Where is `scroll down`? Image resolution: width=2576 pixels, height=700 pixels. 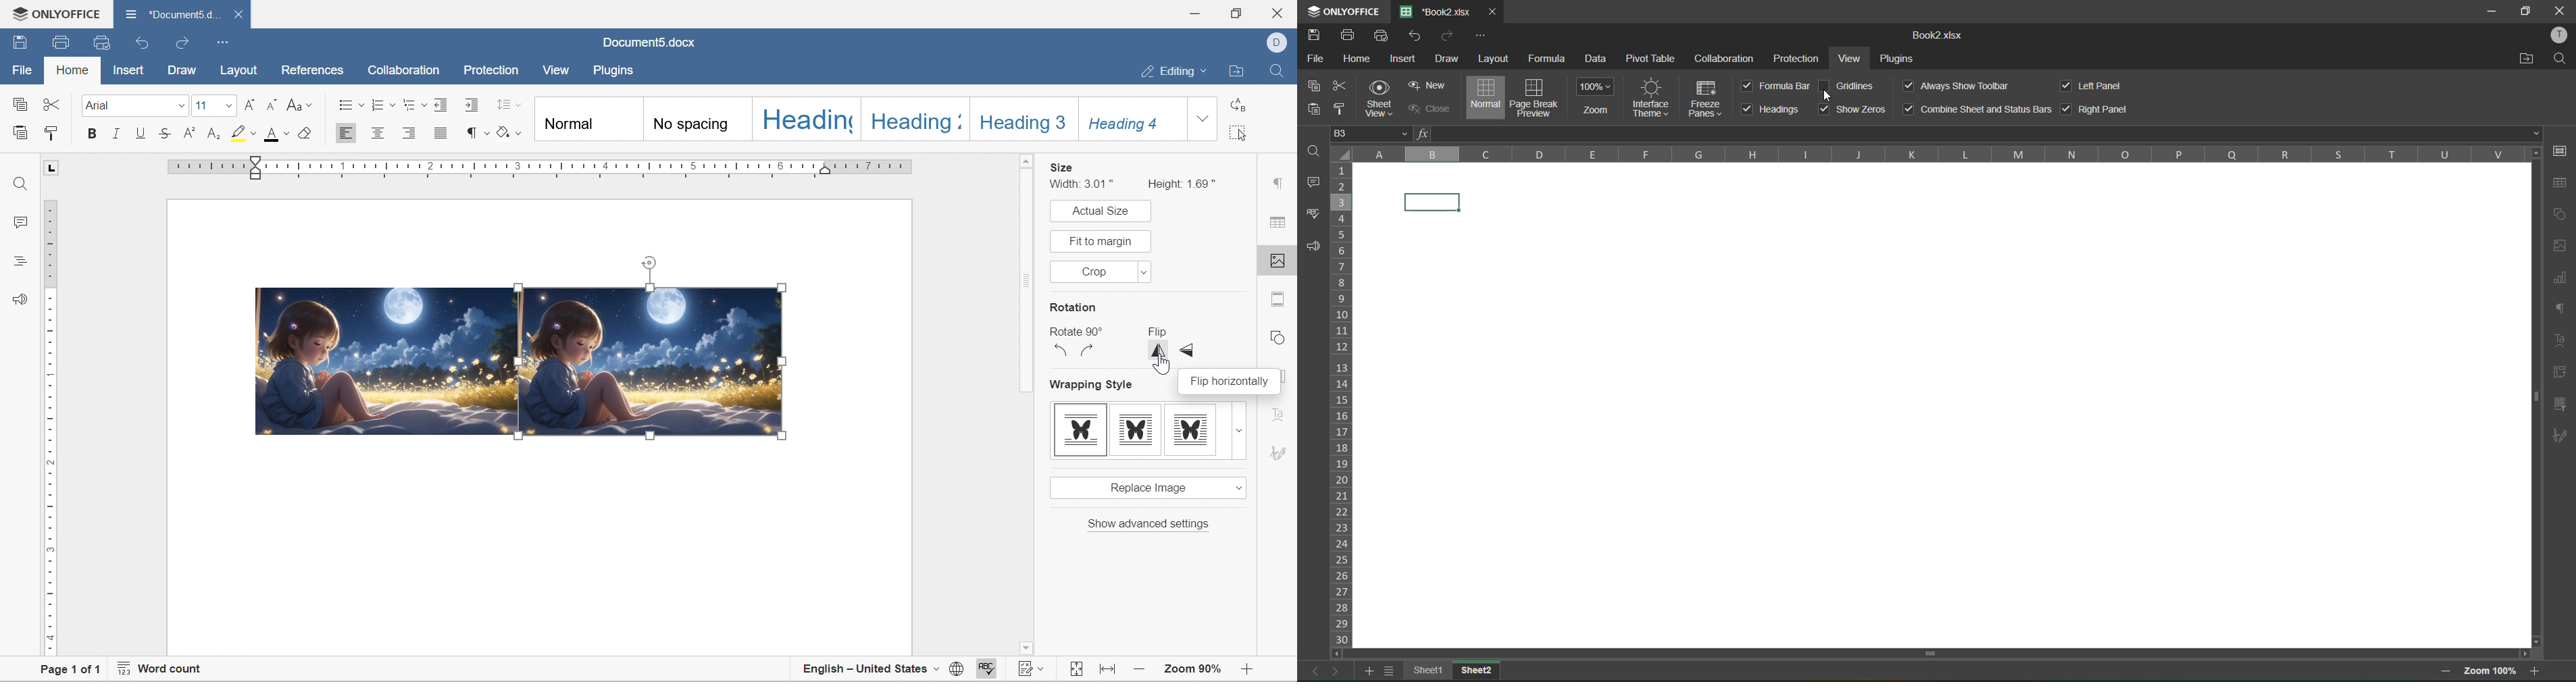 scroll down is located at coordinates (1248, 650).